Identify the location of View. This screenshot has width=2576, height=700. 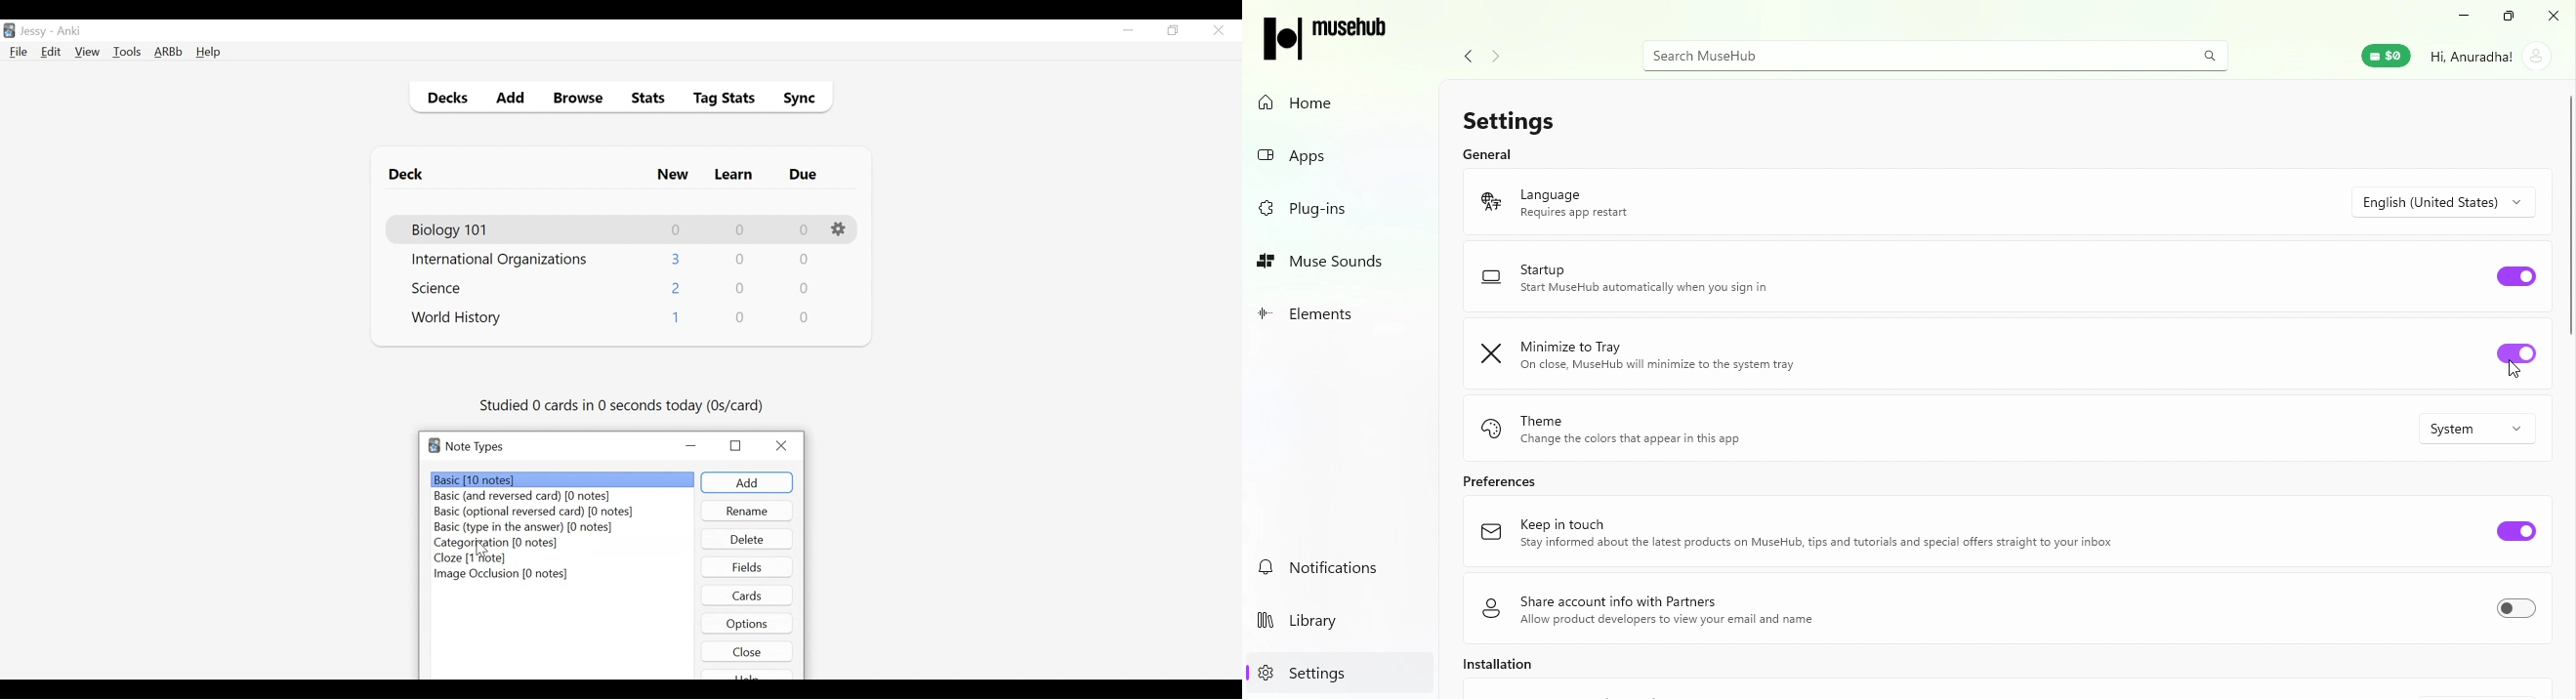
(88, 52).